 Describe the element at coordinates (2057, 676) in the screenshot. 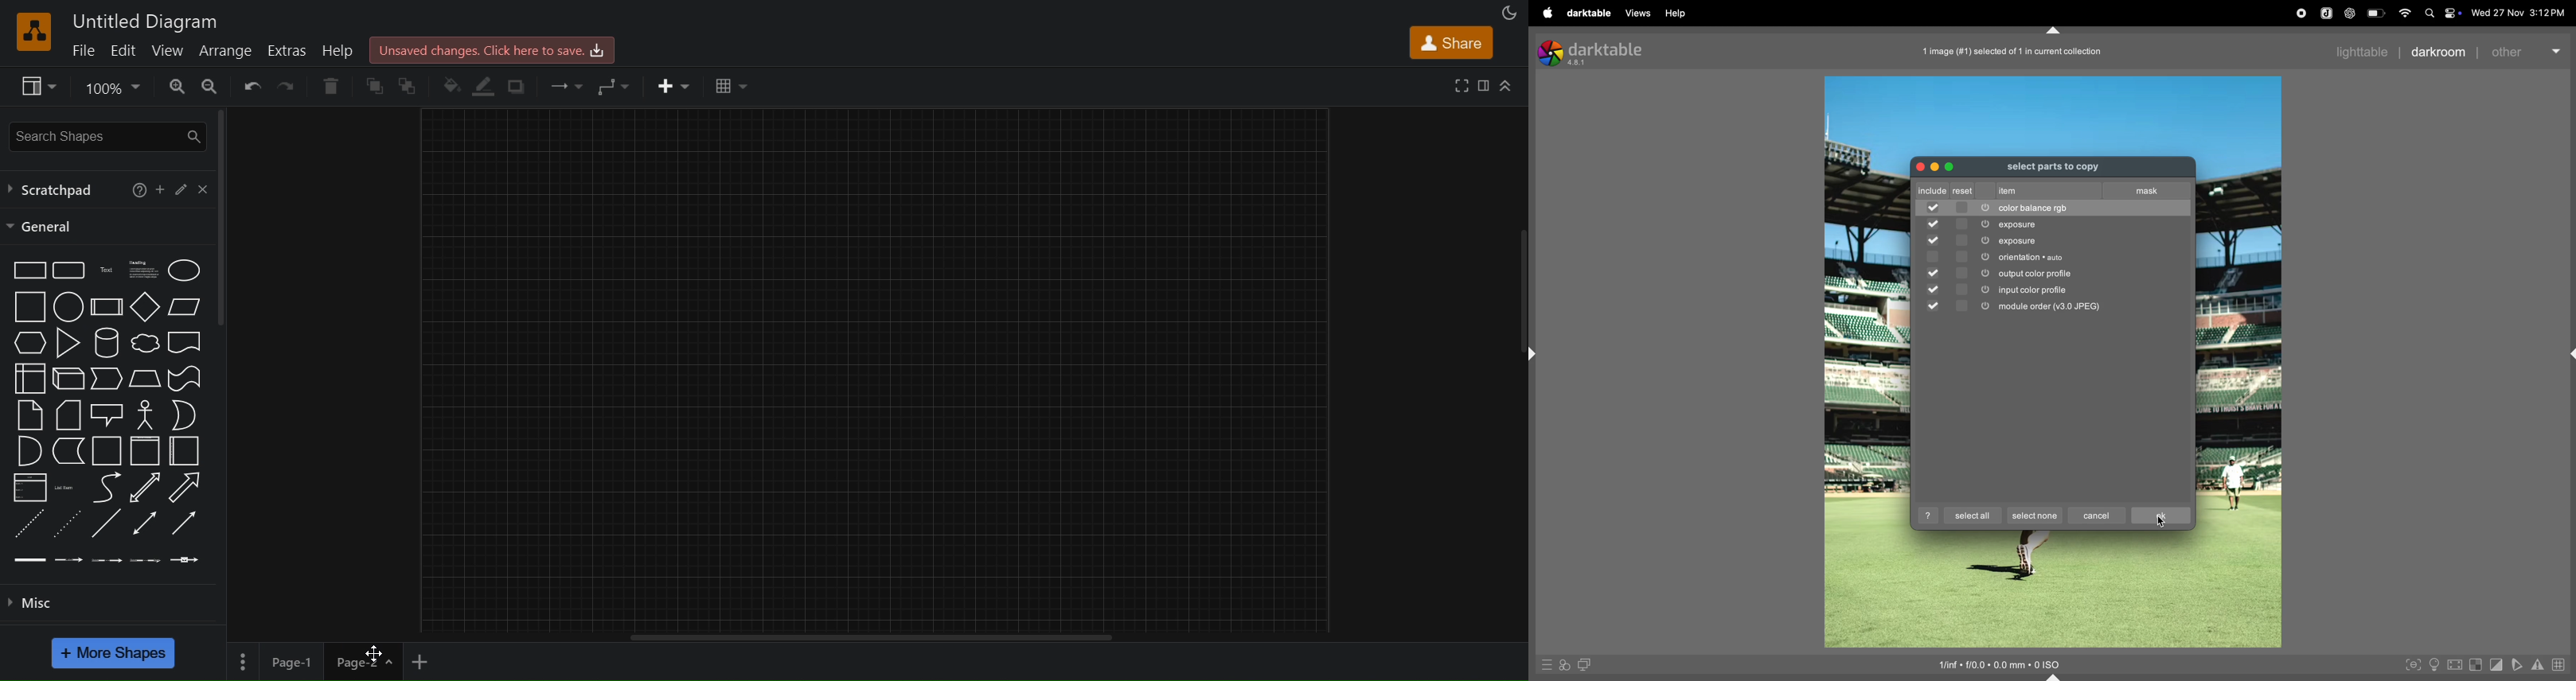

I see `shift+ctrl+b` at that location.